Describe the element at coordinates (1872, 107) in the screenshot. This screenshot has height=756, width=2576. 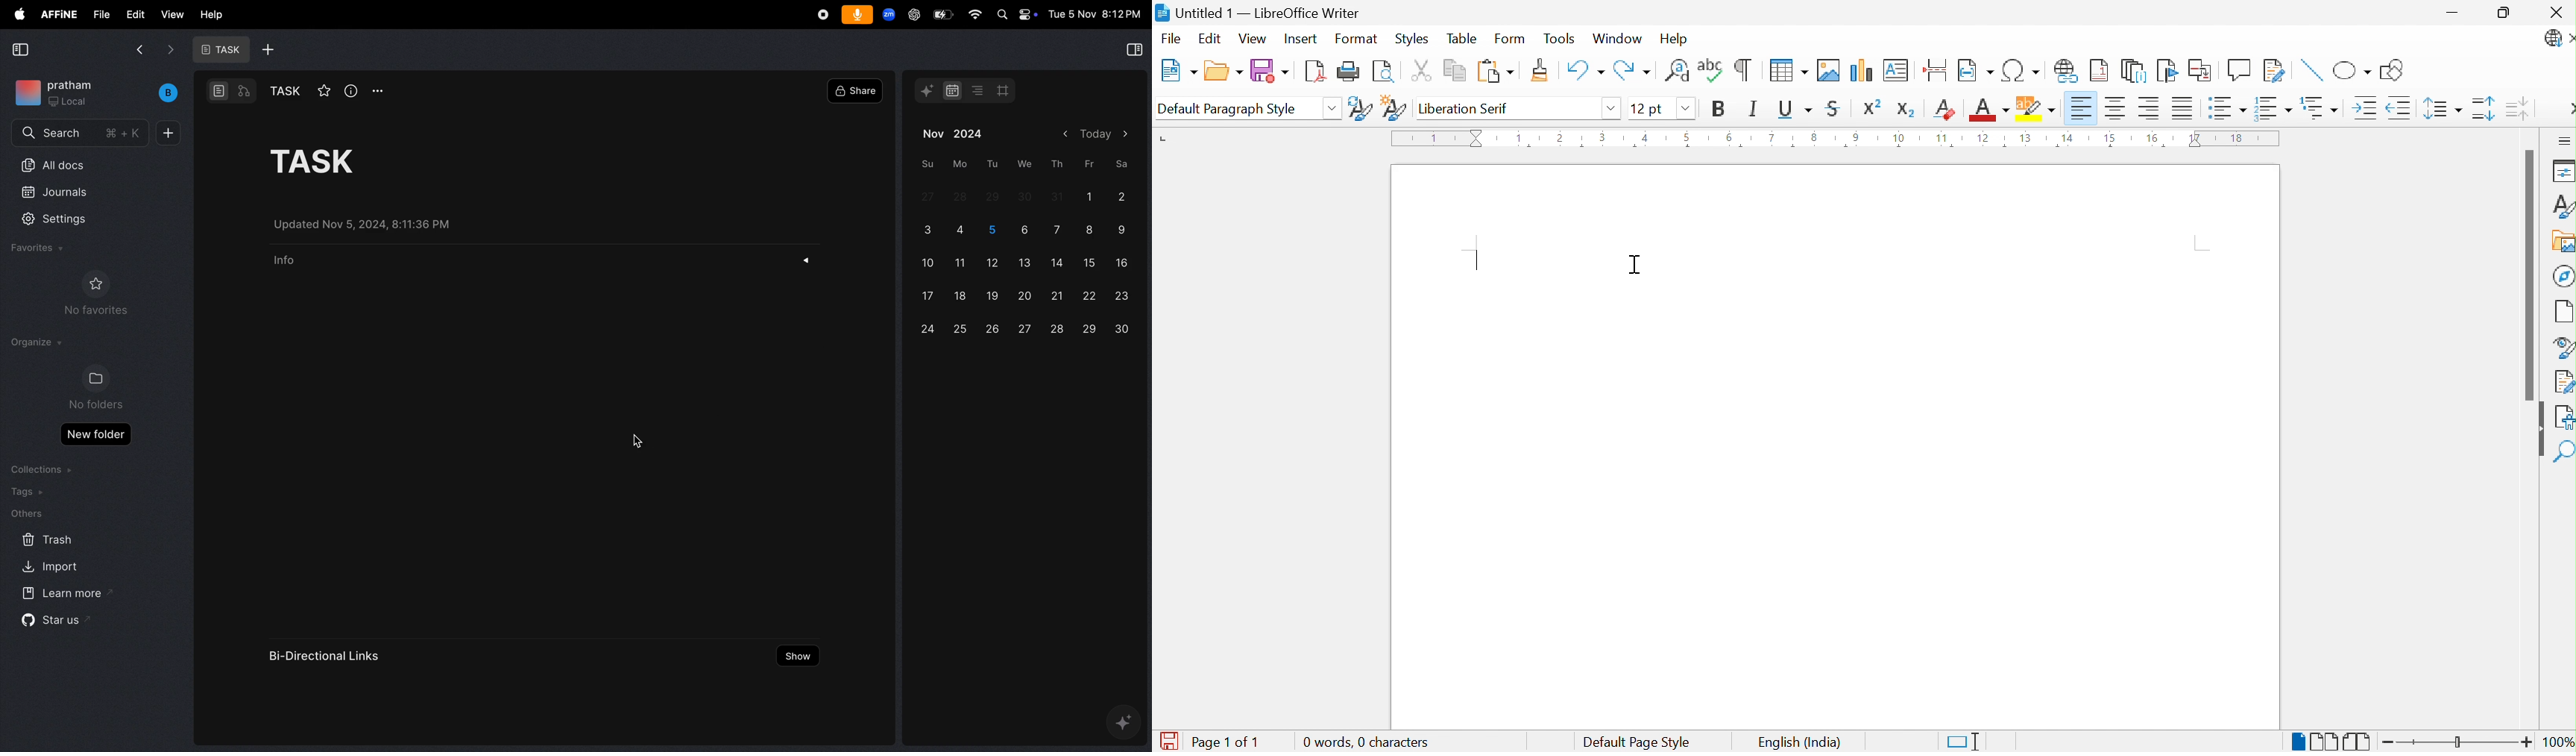
I see `Superscript` at that location.